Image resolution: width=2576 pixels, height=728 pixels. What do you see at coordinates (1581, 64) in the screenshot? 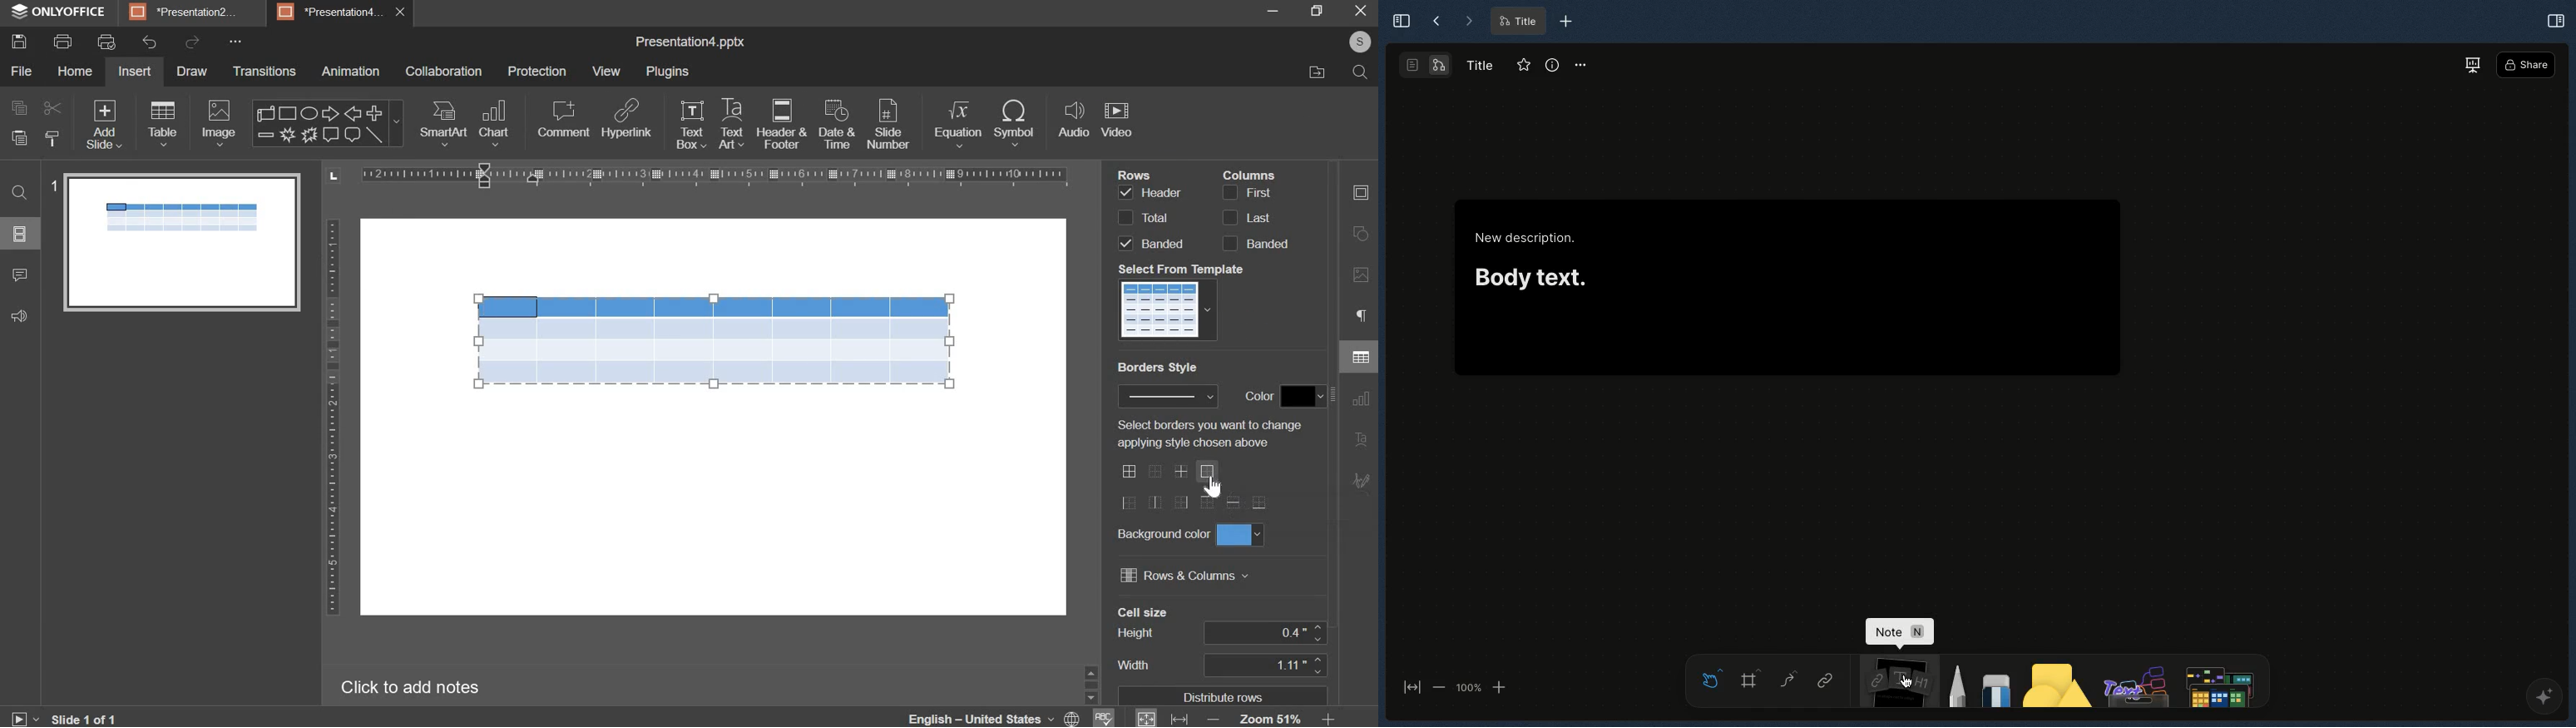
I see `Options` at bounding box center [1581, 64].